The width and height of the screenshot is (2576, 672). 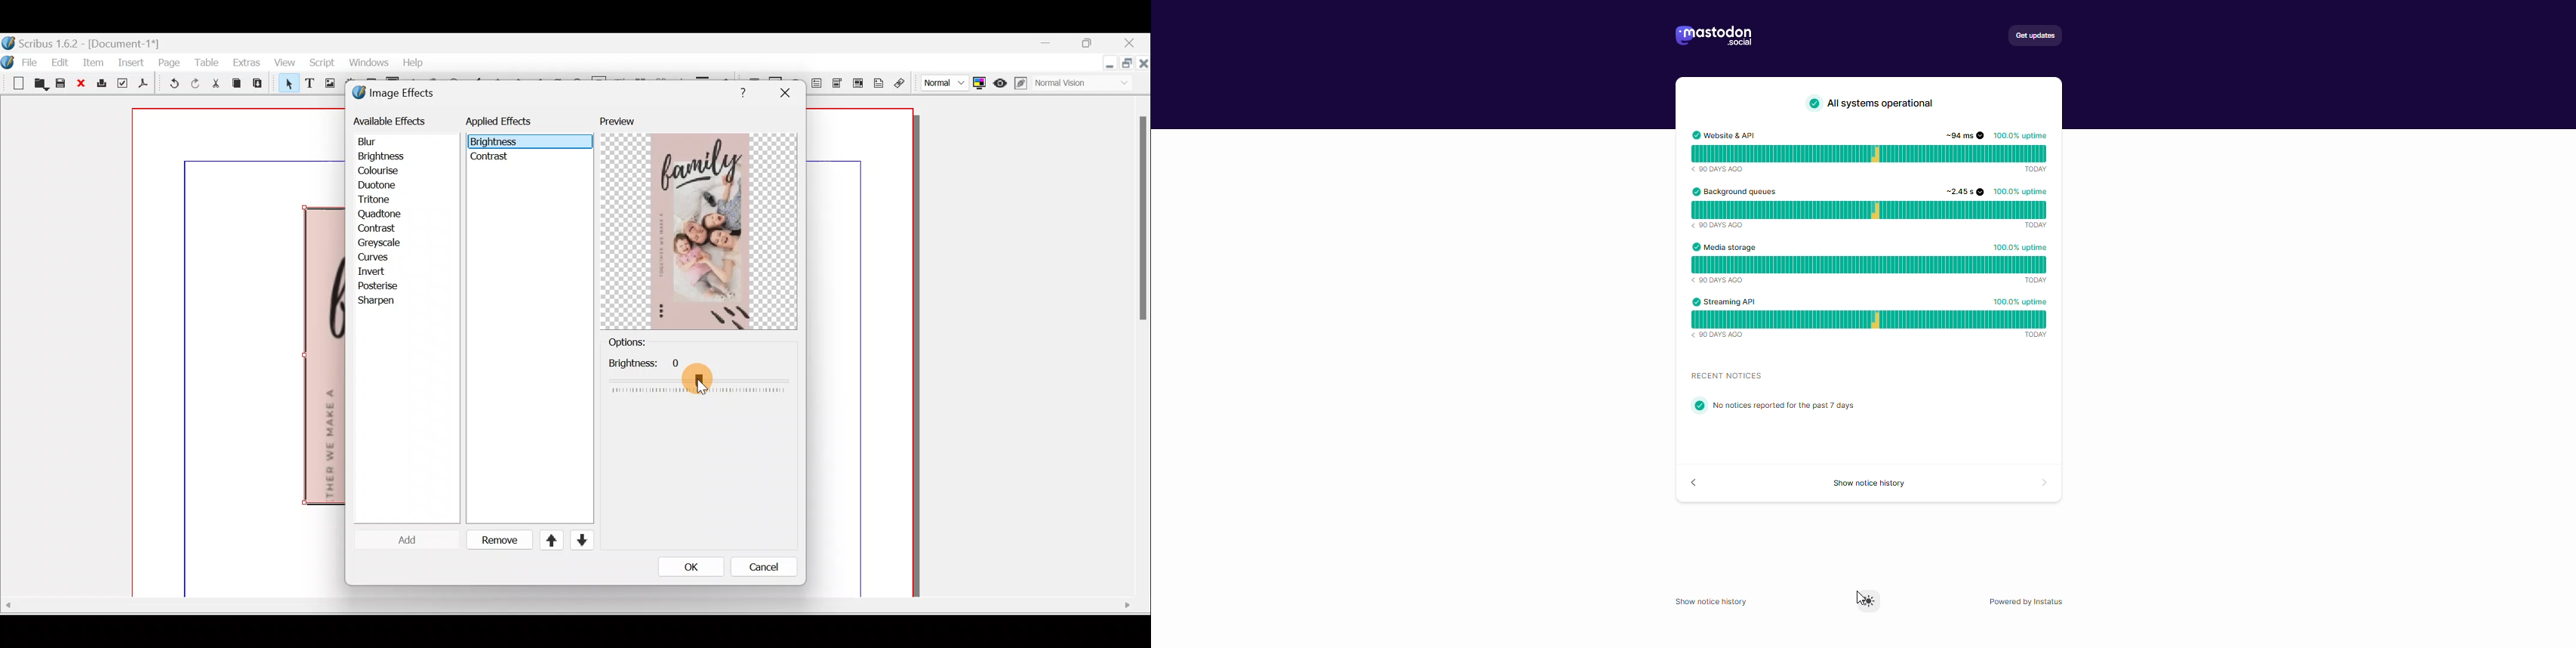 I want to click on Brightness, so click(x=397, y=155).